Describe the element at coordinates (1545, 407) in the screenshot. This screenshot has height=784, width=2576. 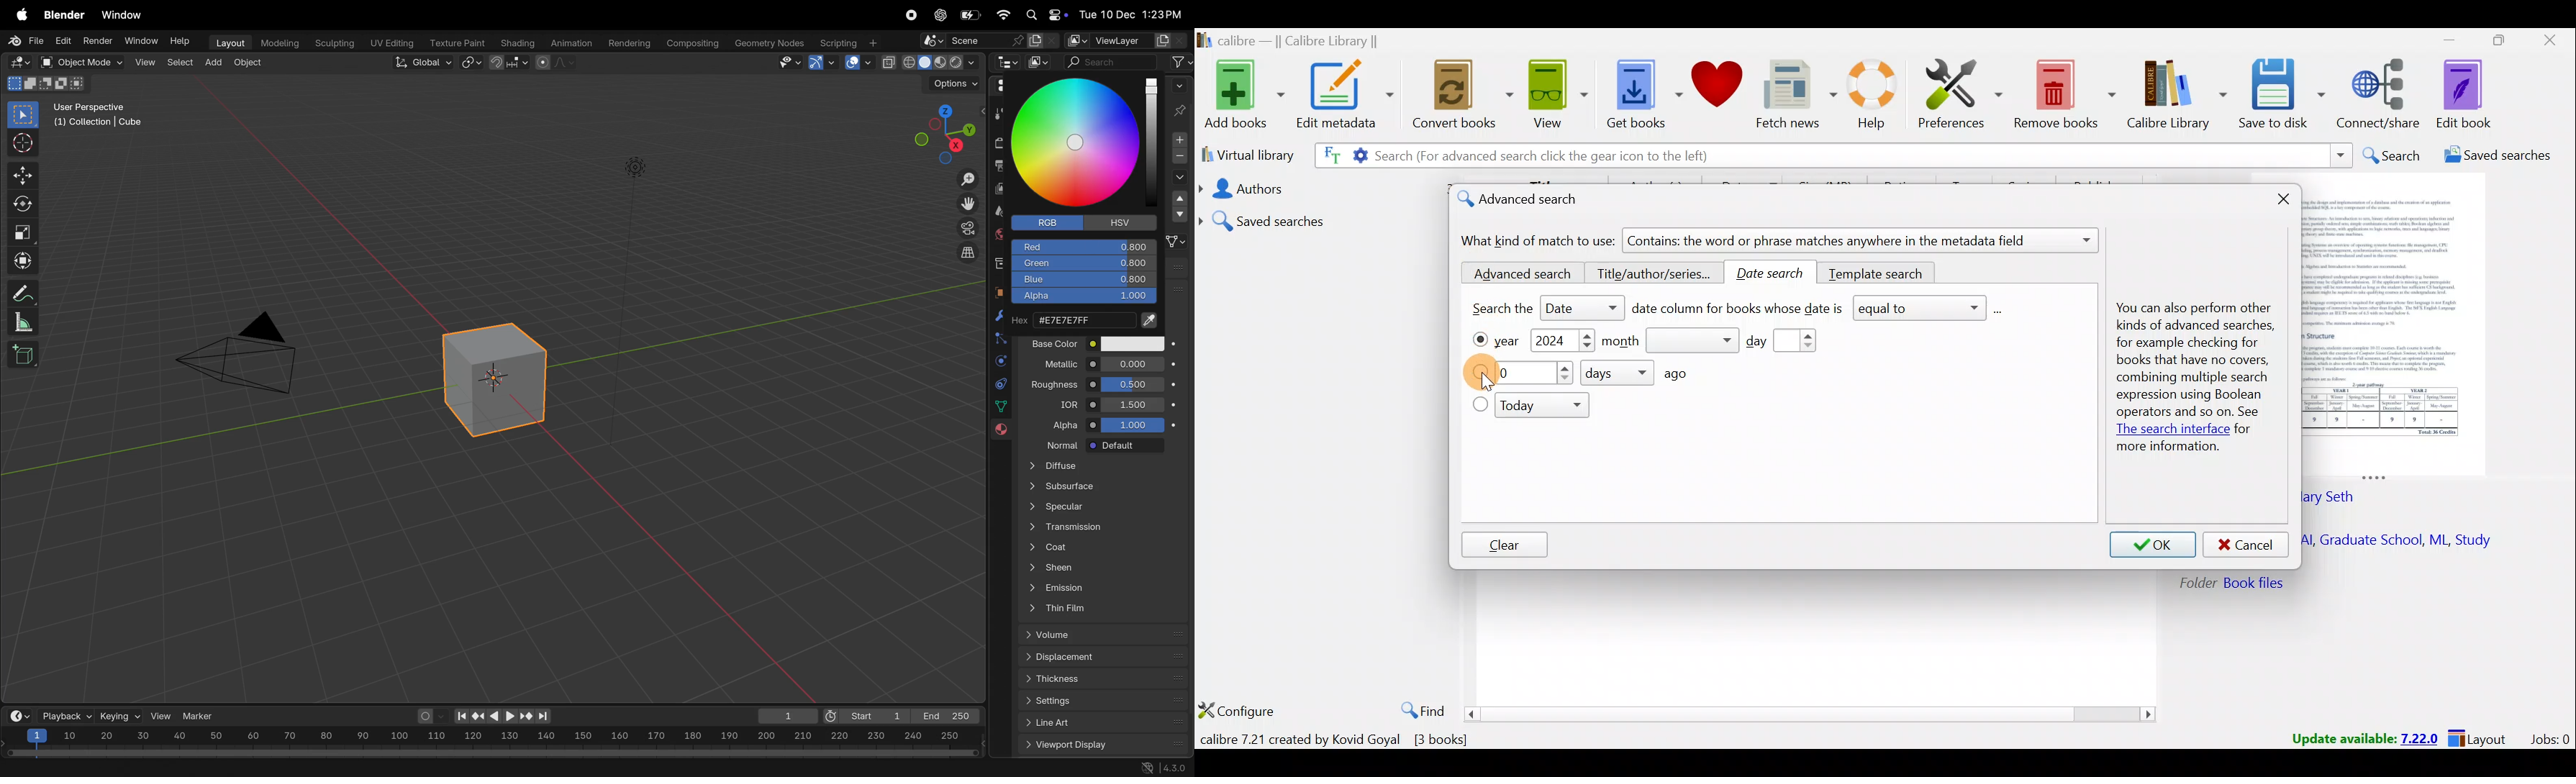
I see `Today` at that location.